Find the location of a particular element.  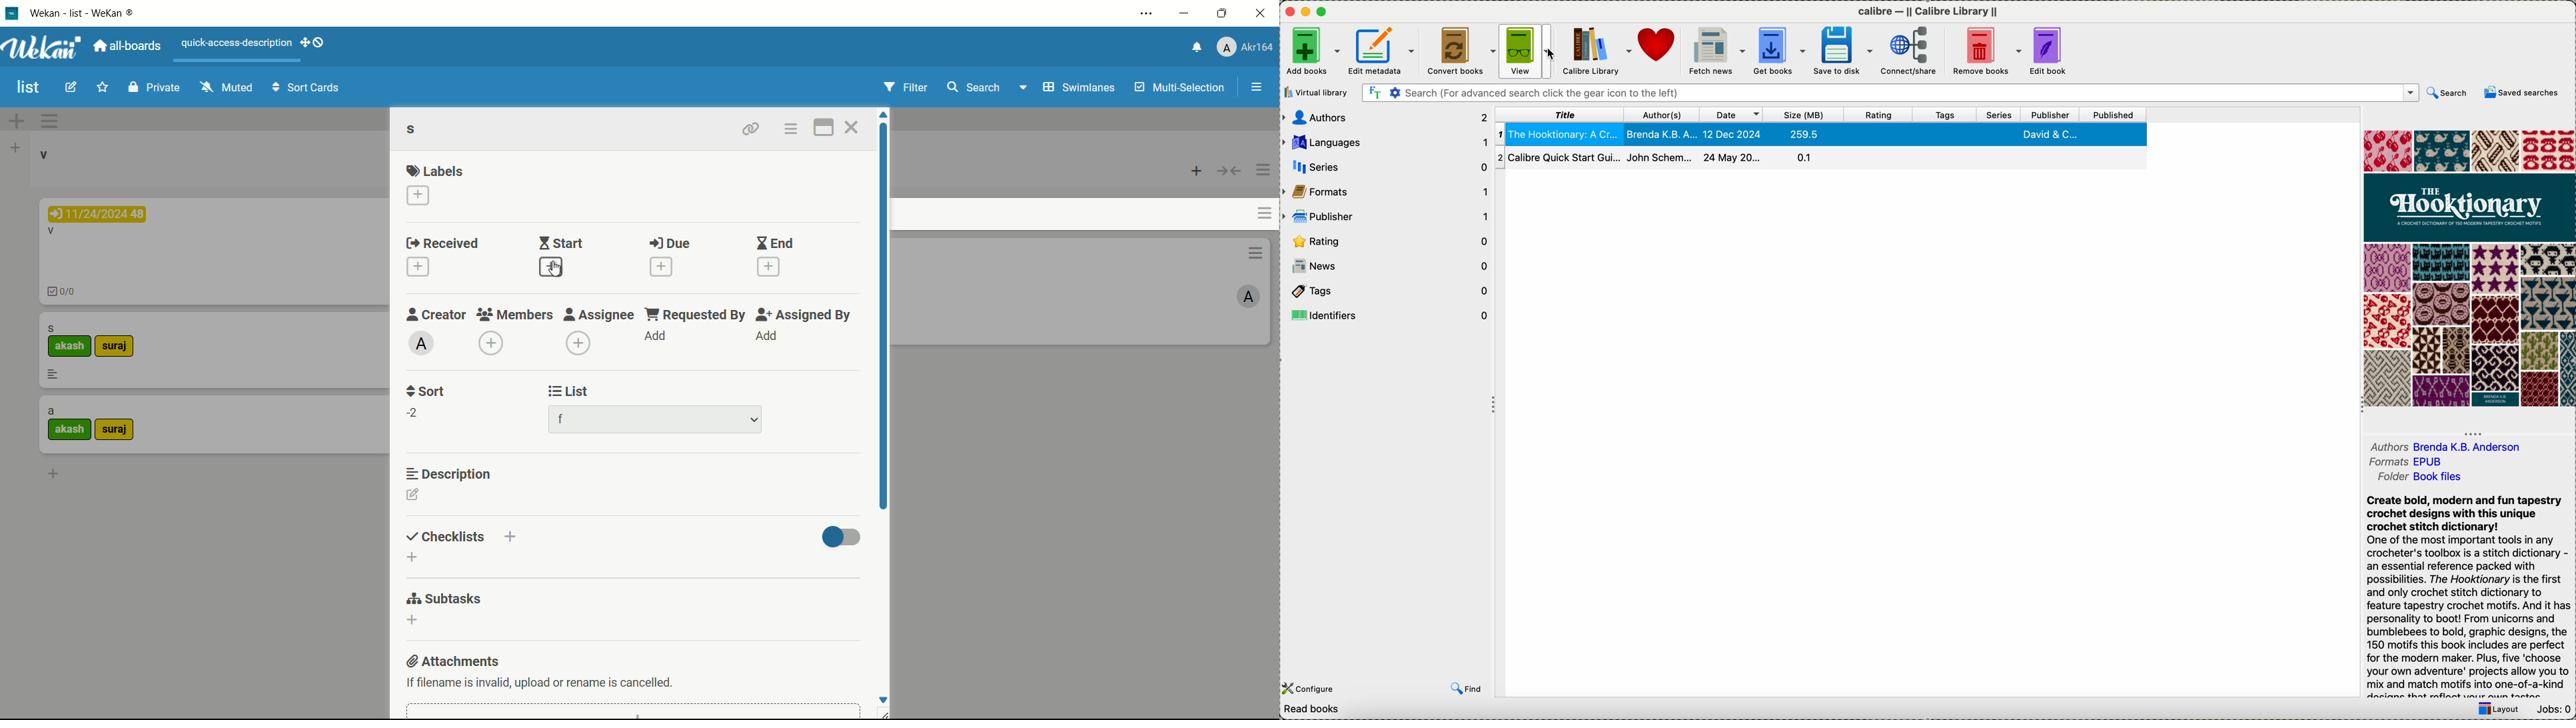

end is located at coordinates (773, 244).